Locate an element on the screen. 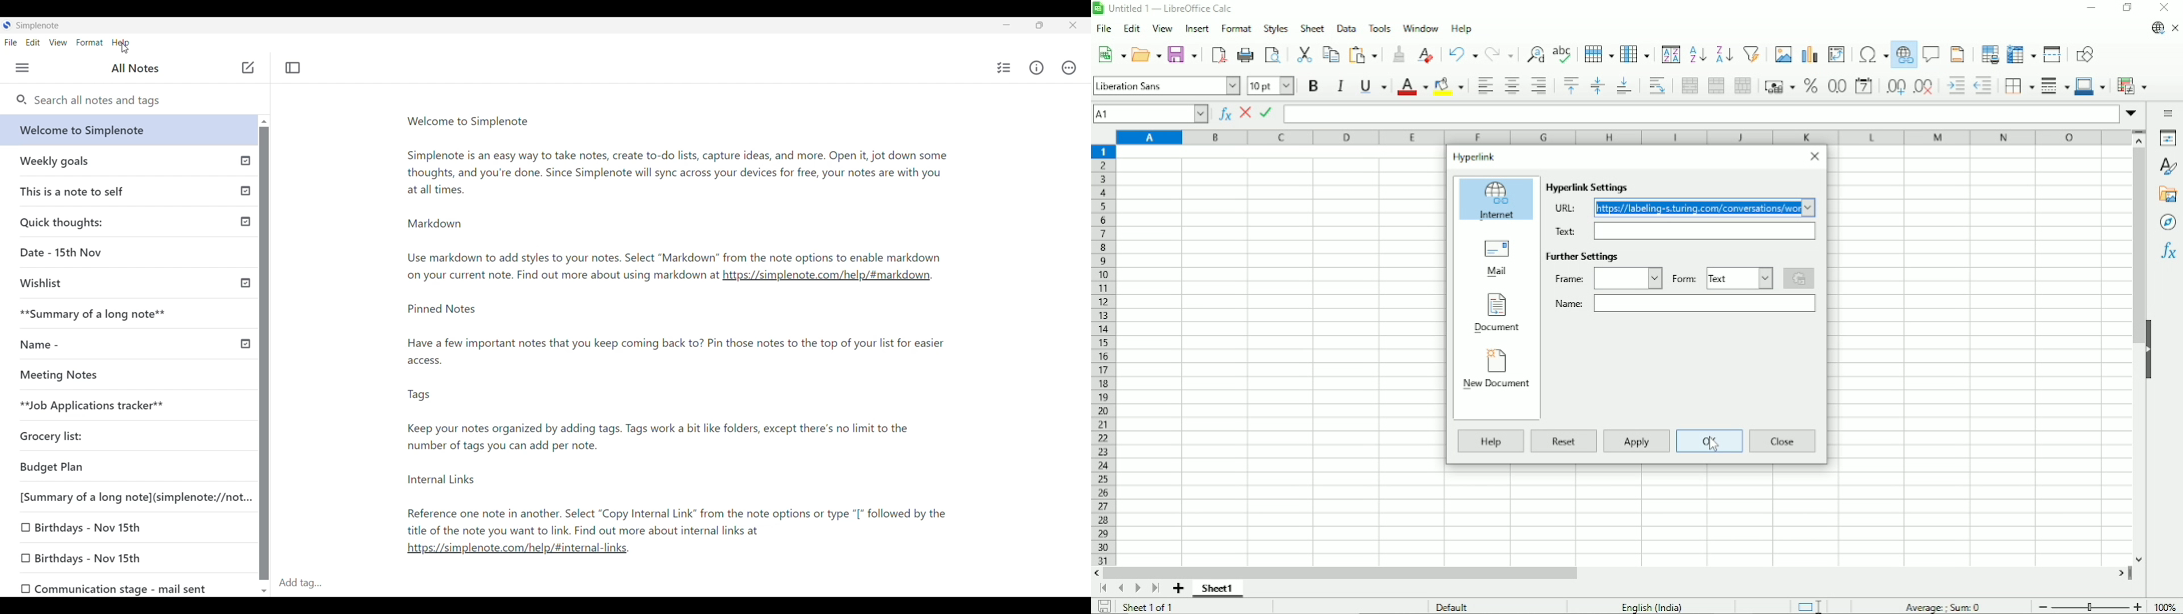 Image resolution: width=2184 pixels, height=616 pixels. Autofilter is located at coordinates (1752, 53).